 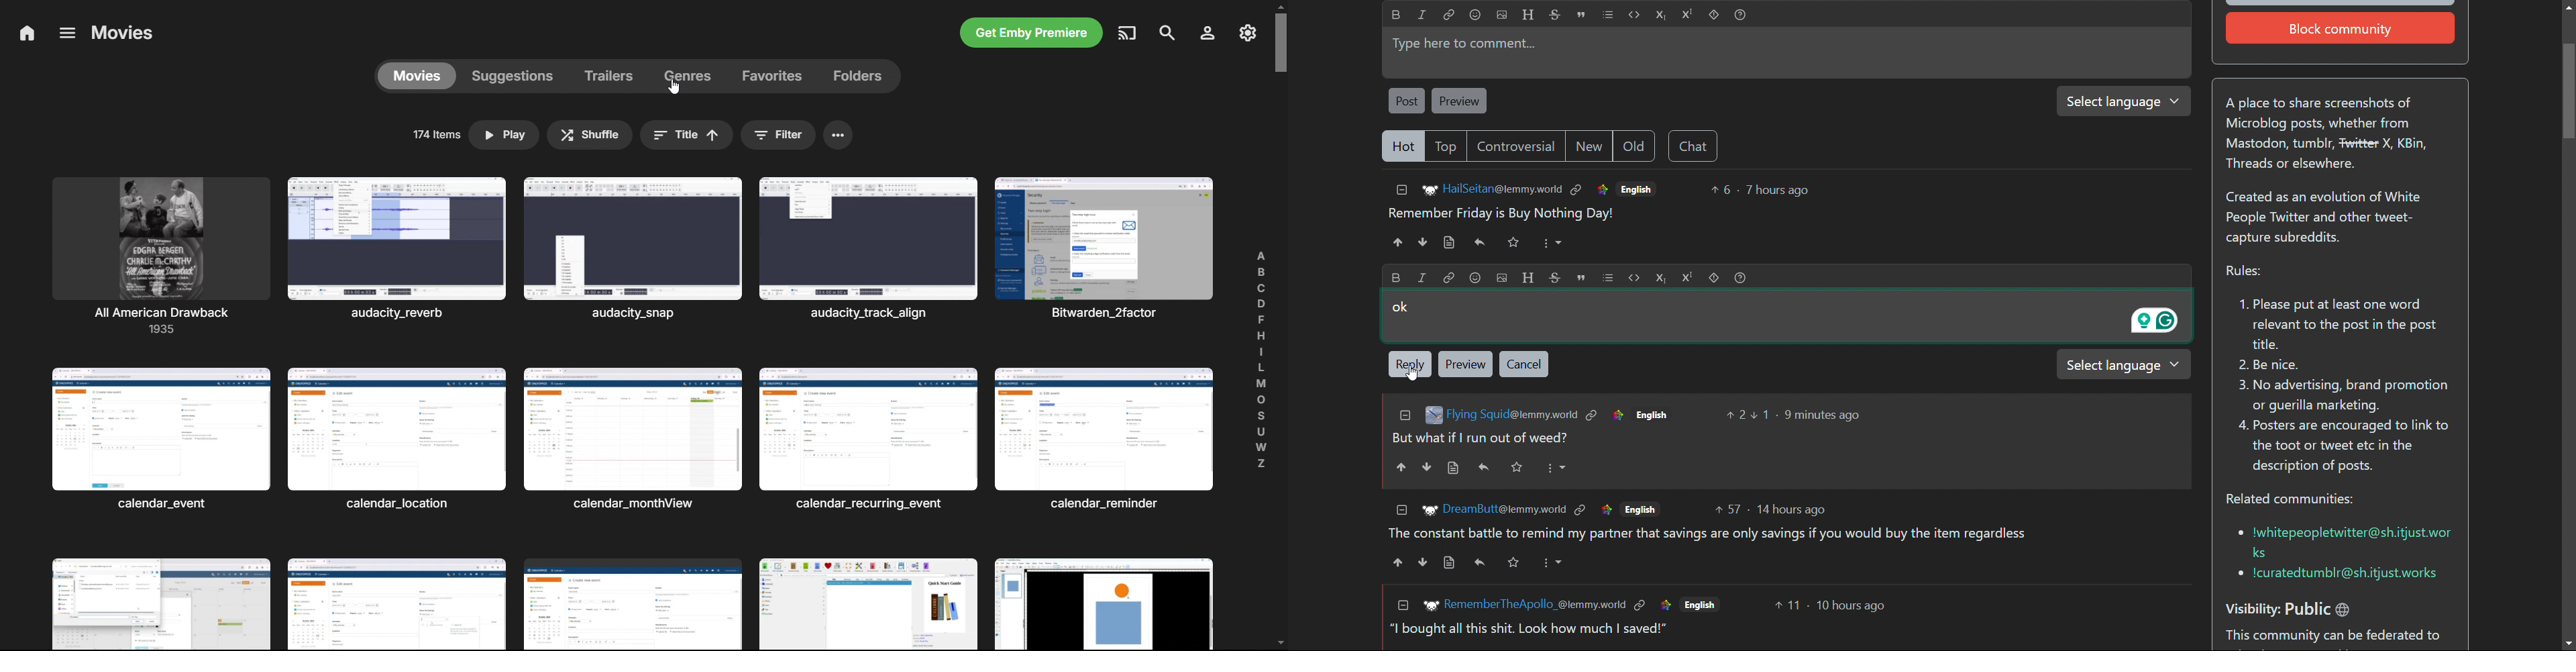 What do you see at coordinates (1520, 468) in the screenshot?
I see `Favorite` at bounding box center [1520, 468].